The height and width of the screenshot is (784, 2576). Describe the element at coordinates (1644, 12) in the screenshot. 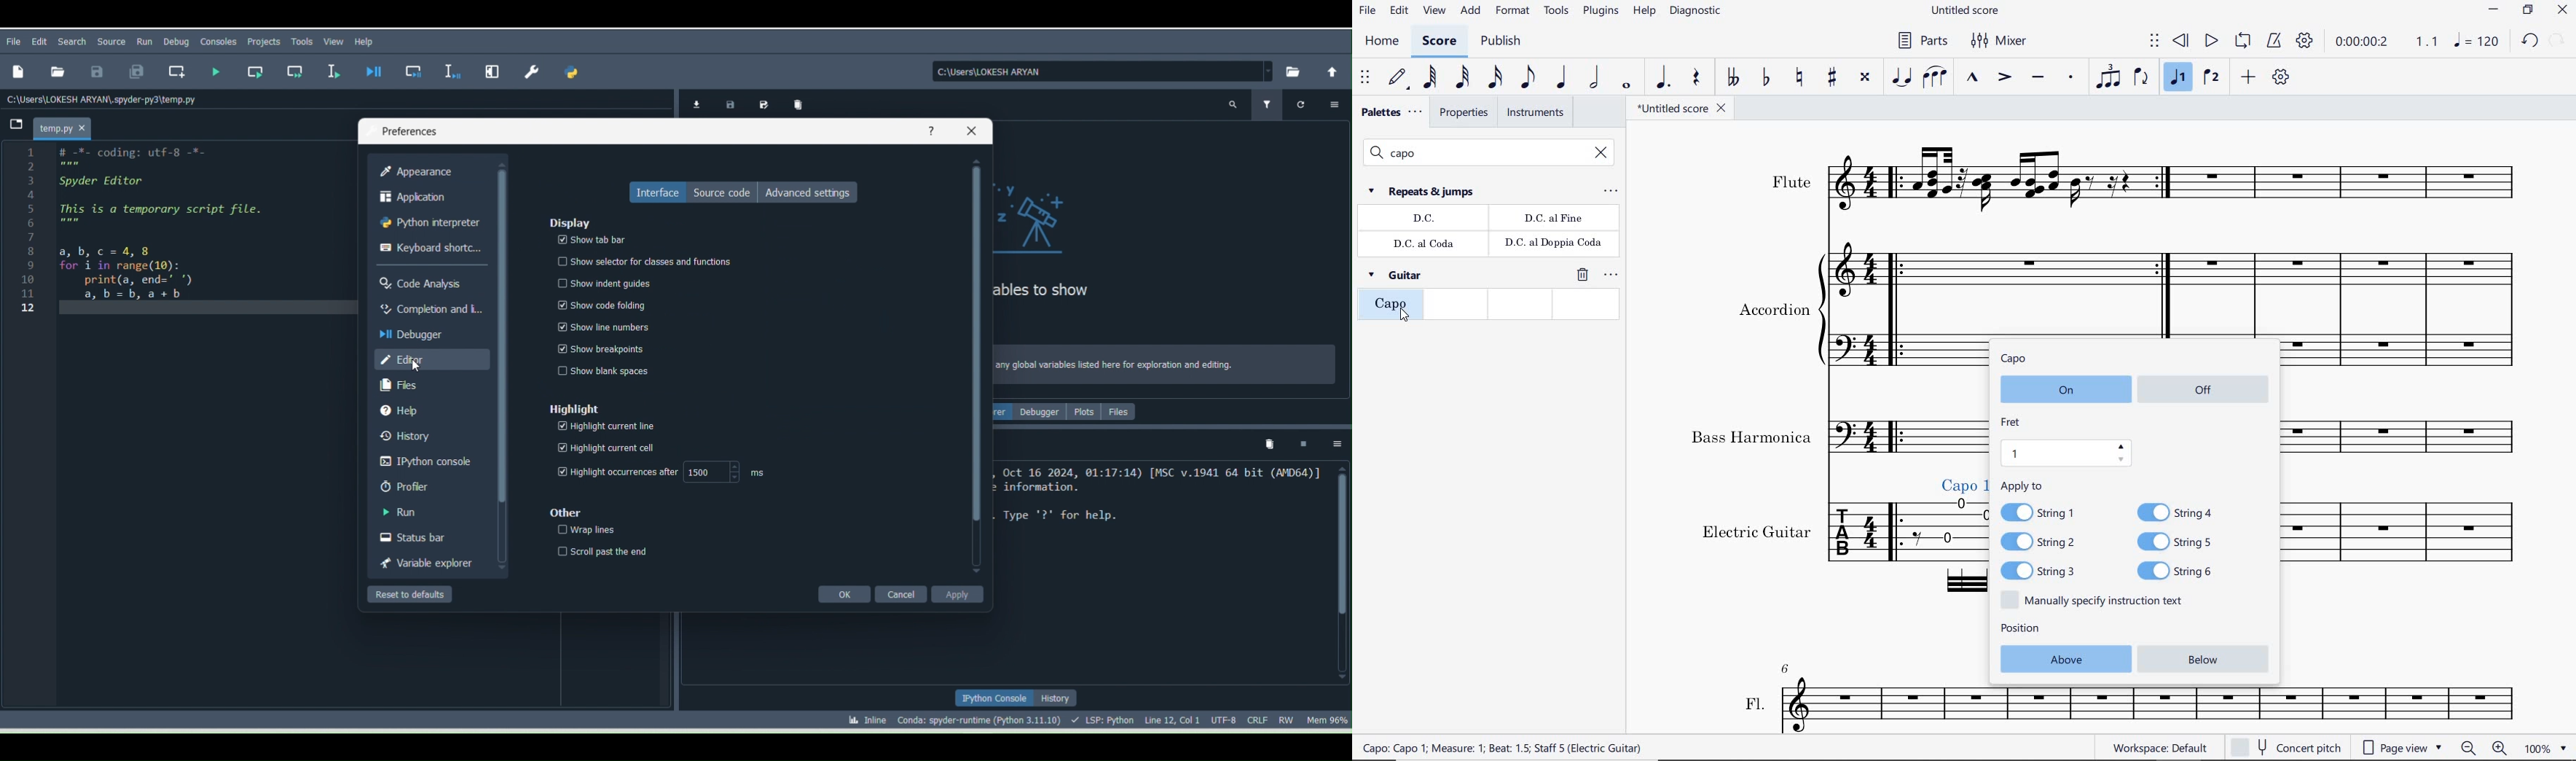

I see `help` at that location.